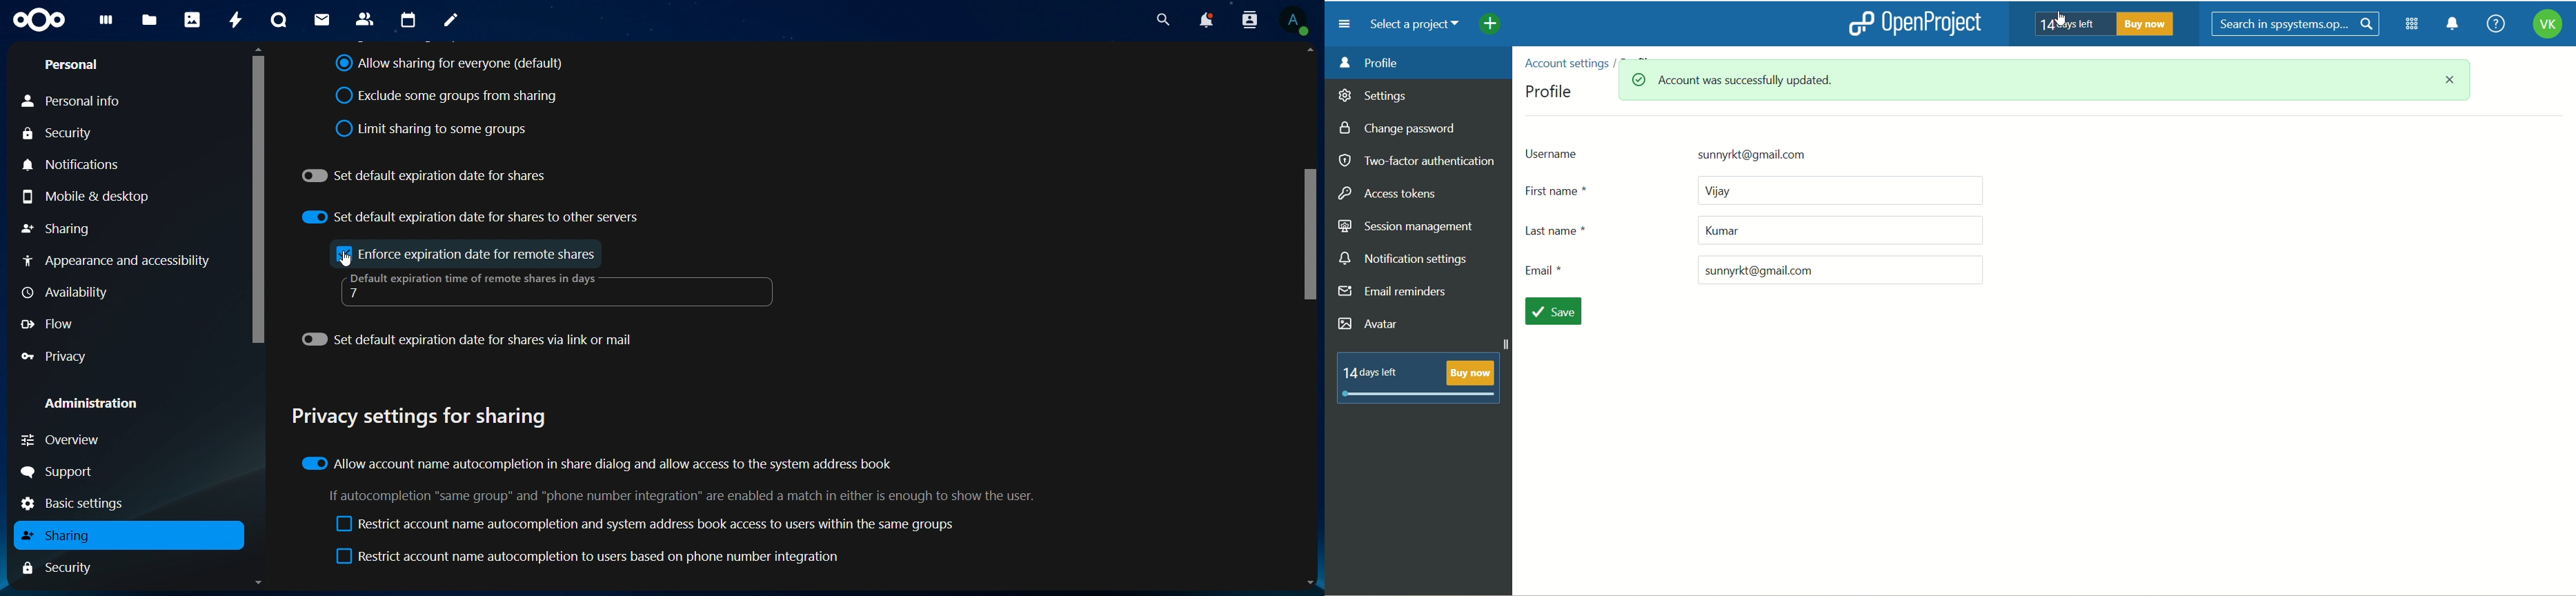 This screenshot has width=2576, height=616. I want to click on help, so click(2496, 23).